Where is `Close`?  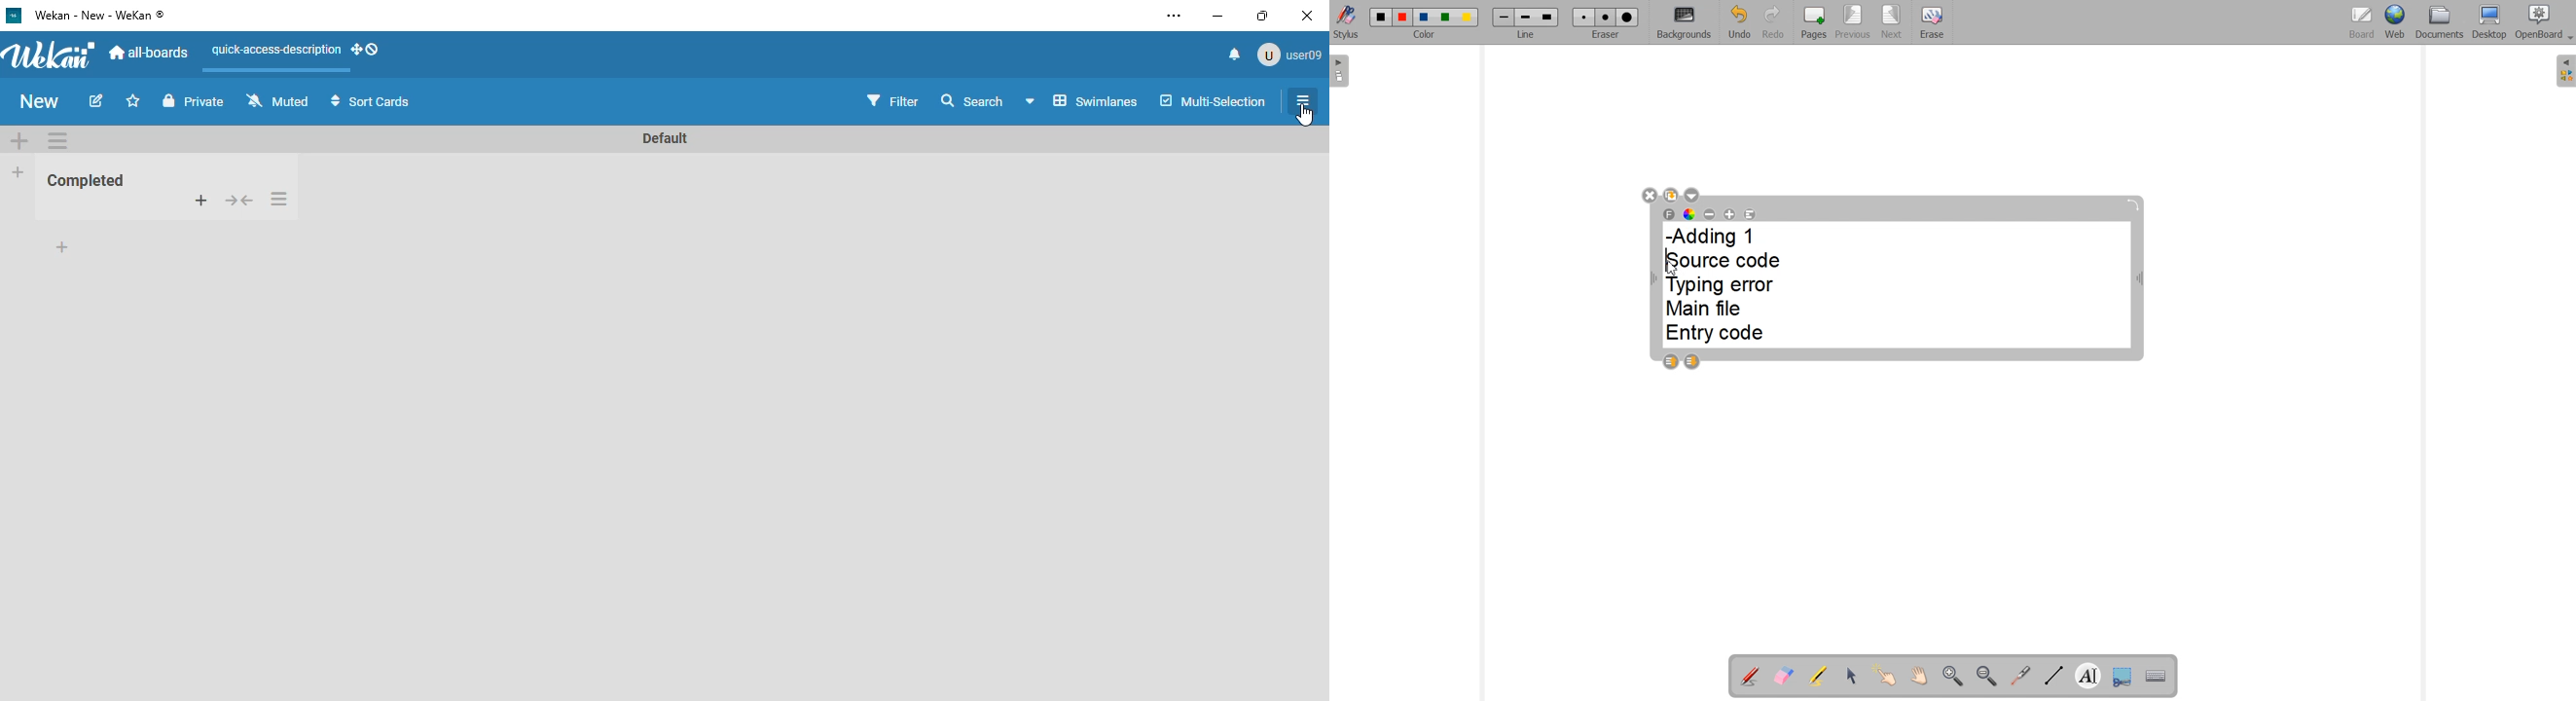 Close is located at coordinates (1649, 194).